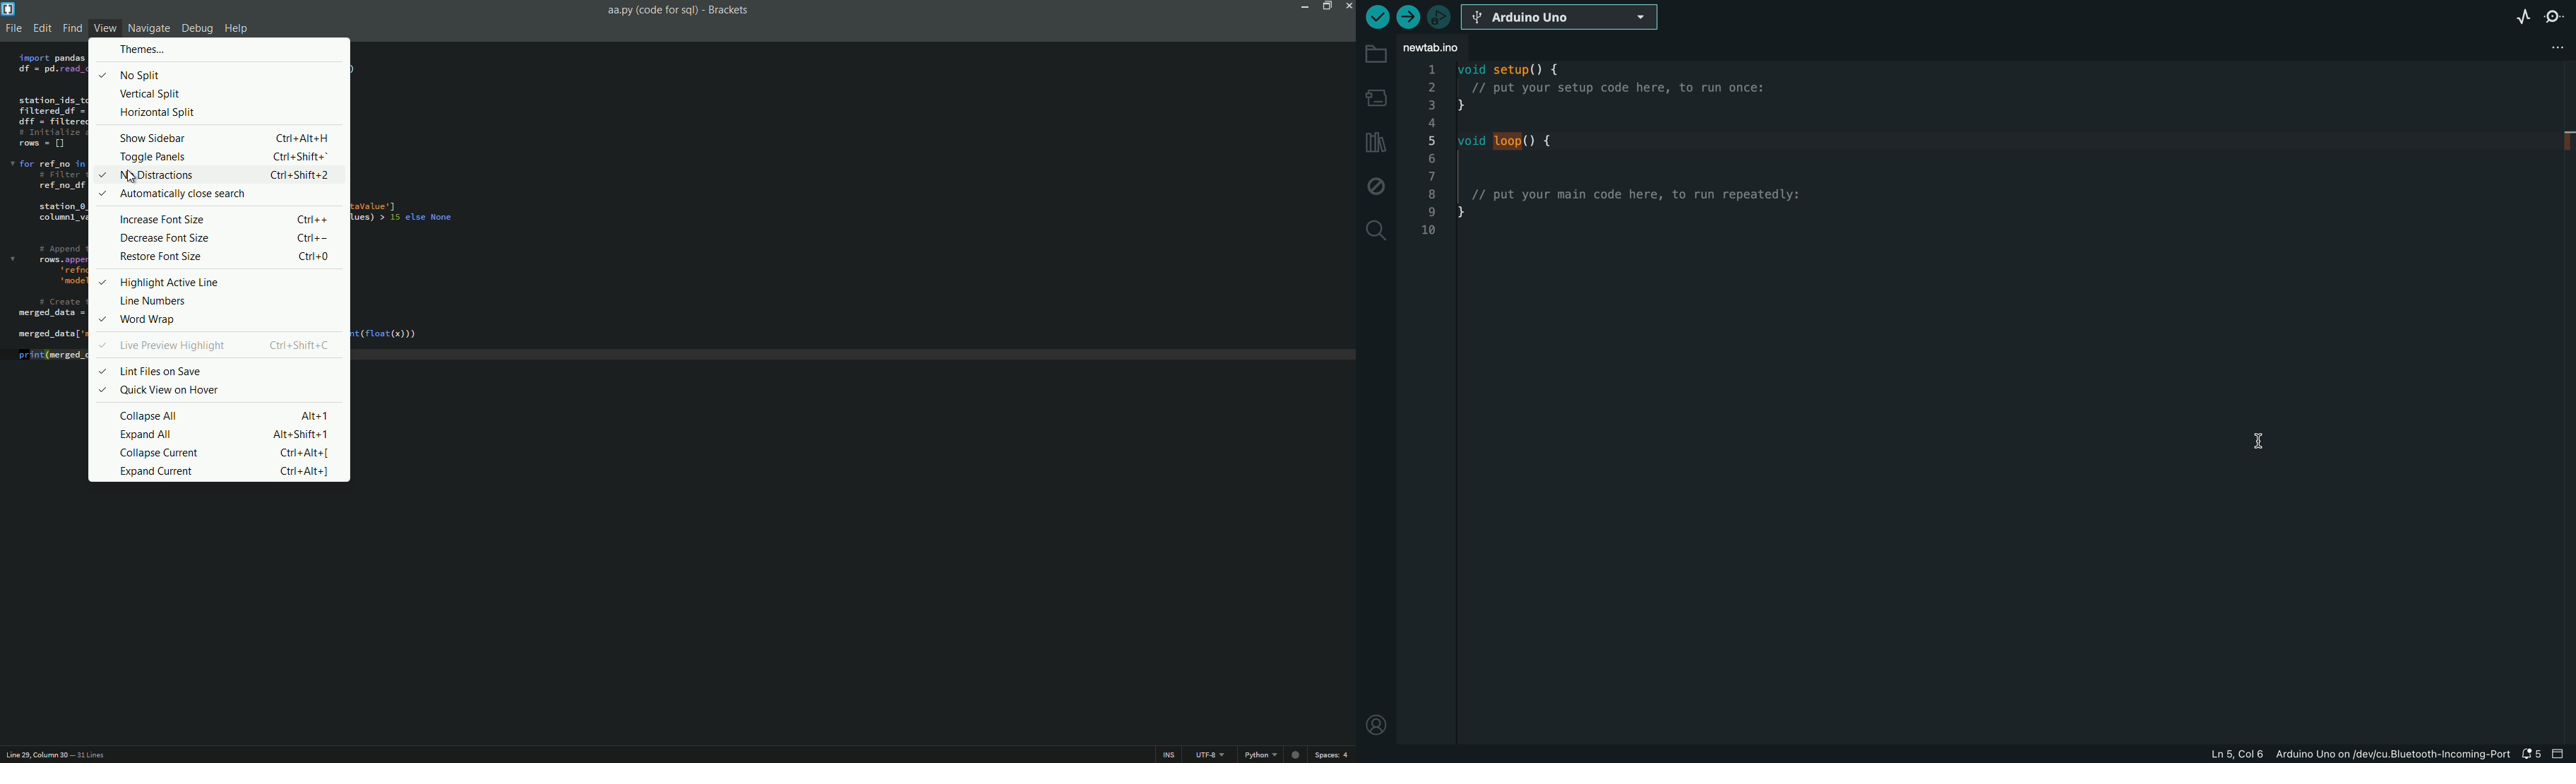  What do you see at coordinates (229, 471) in the screenshot?
I see `expand current` at bounding box center [229, 471].